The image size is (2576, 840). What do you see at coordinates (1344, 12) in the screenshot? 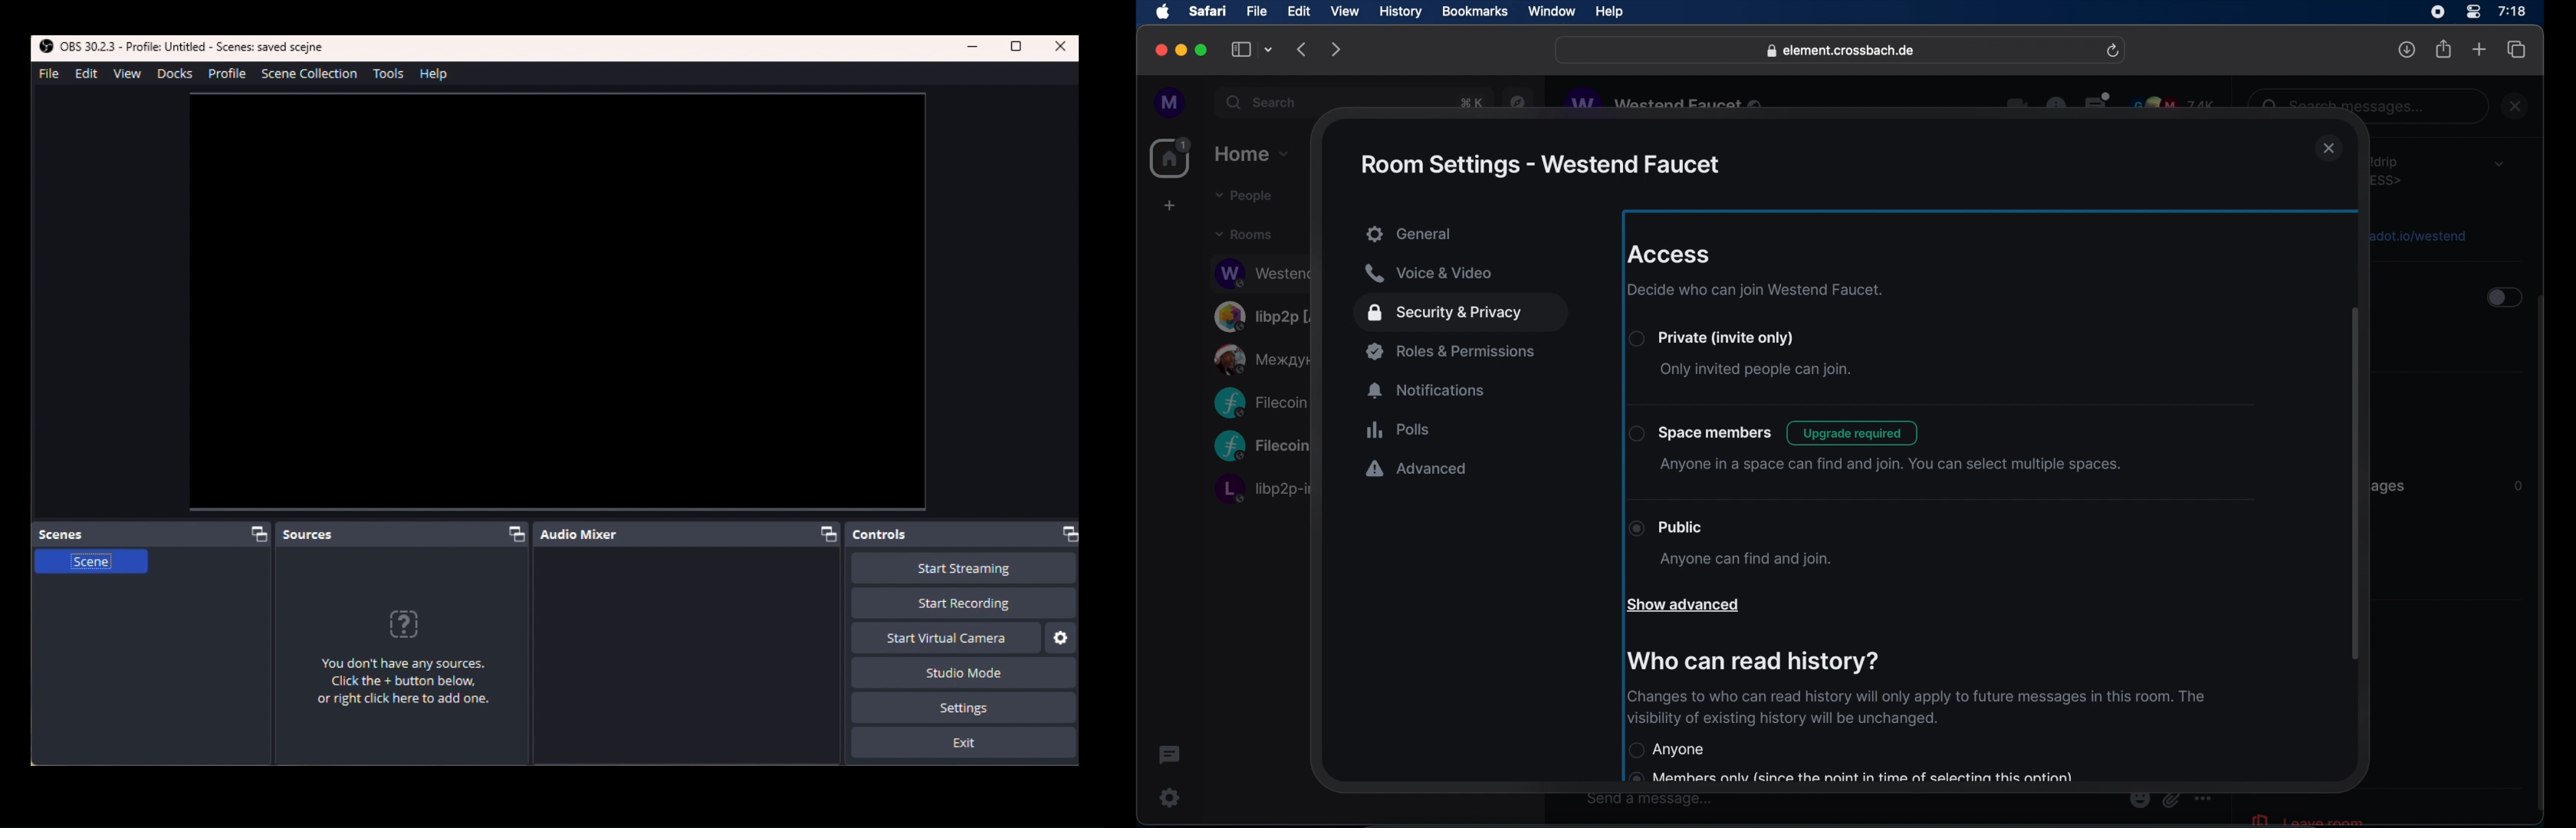
I see `view` at bounding box center [1344, 12].